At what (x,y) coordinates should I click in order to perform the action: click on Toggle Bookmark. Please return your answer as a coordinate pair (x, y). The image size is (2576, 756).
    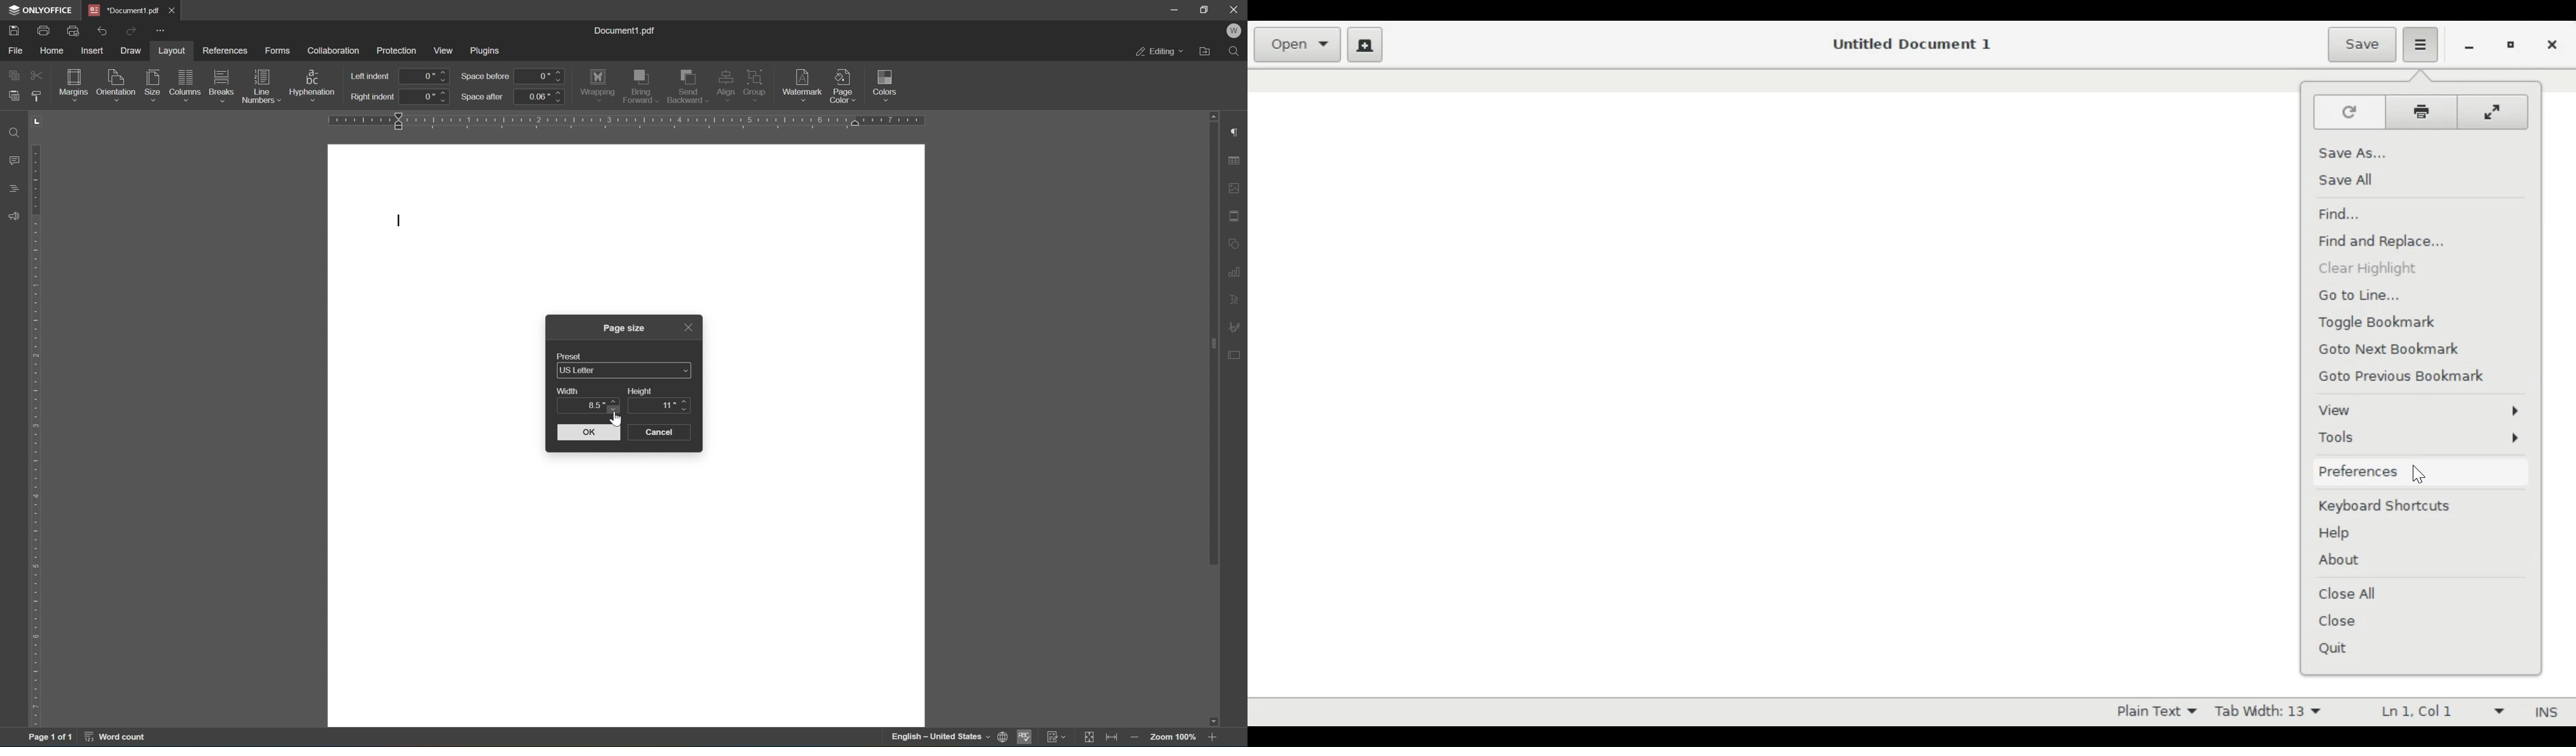
    Looking at the image, I should click on (2391, 324).